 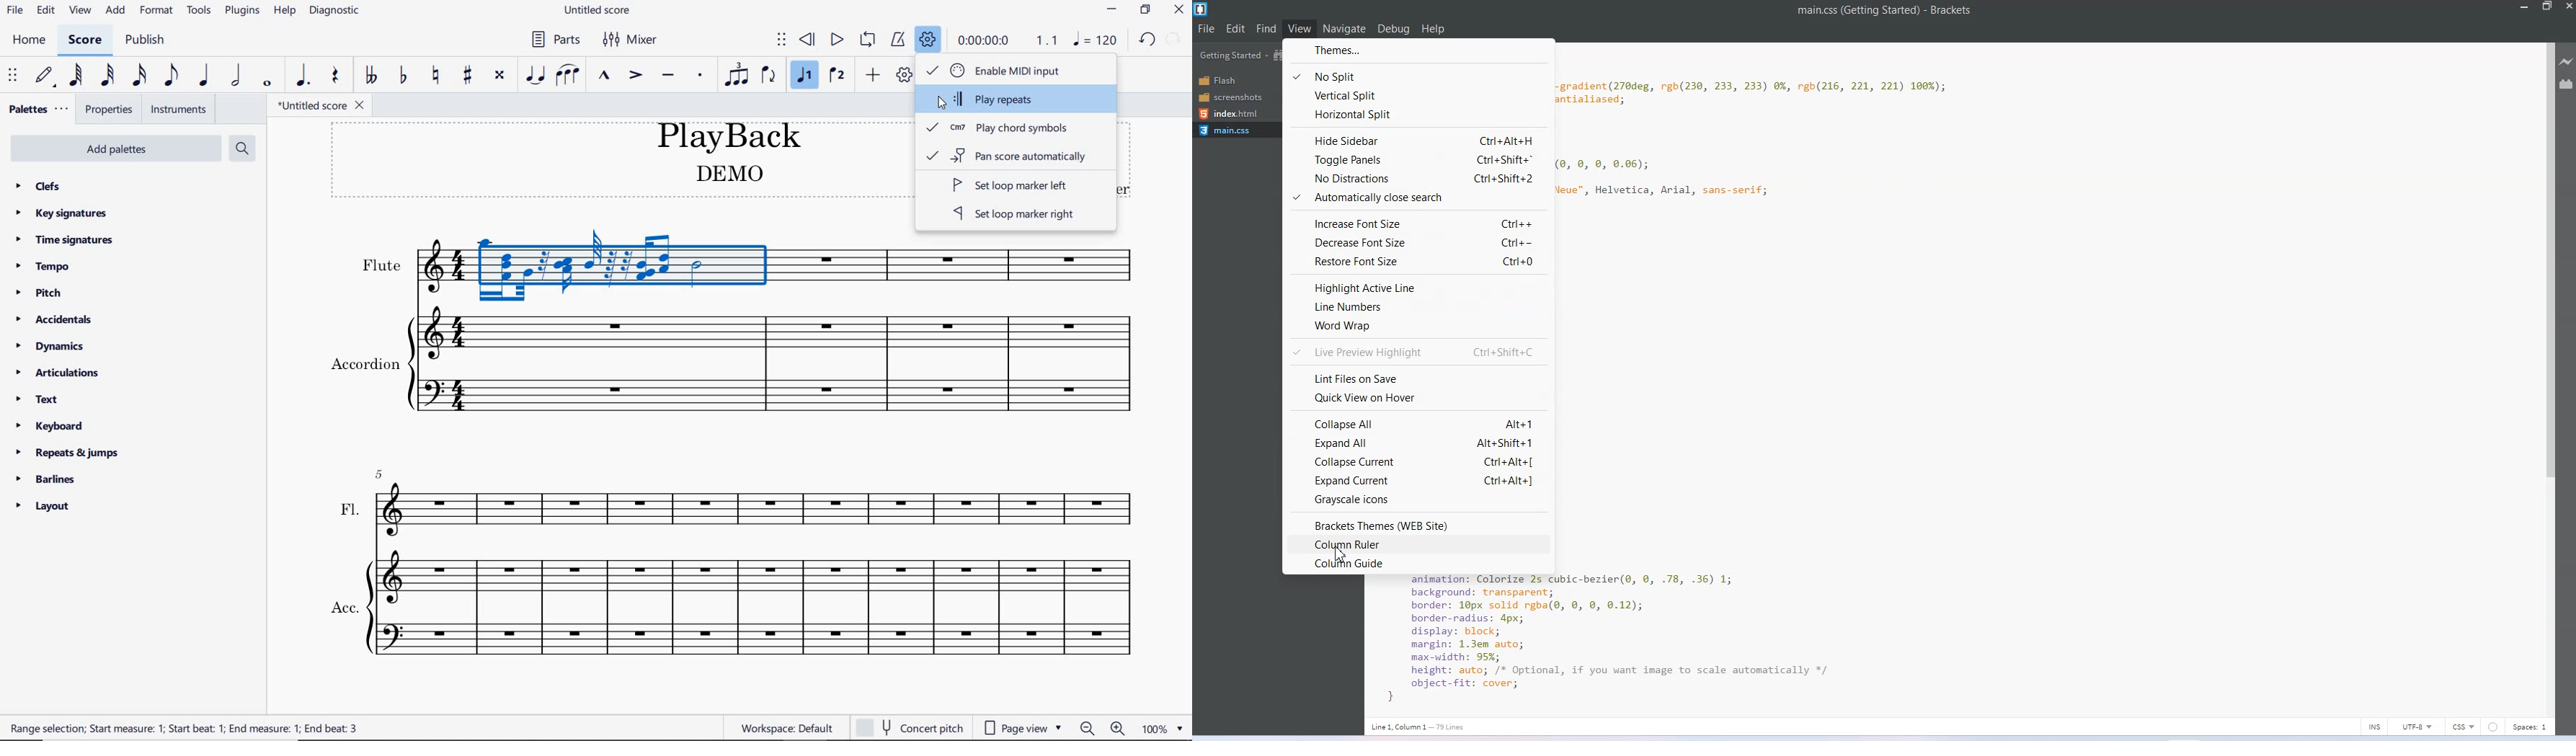 I want to click on half note, so click(x=236, y=76).